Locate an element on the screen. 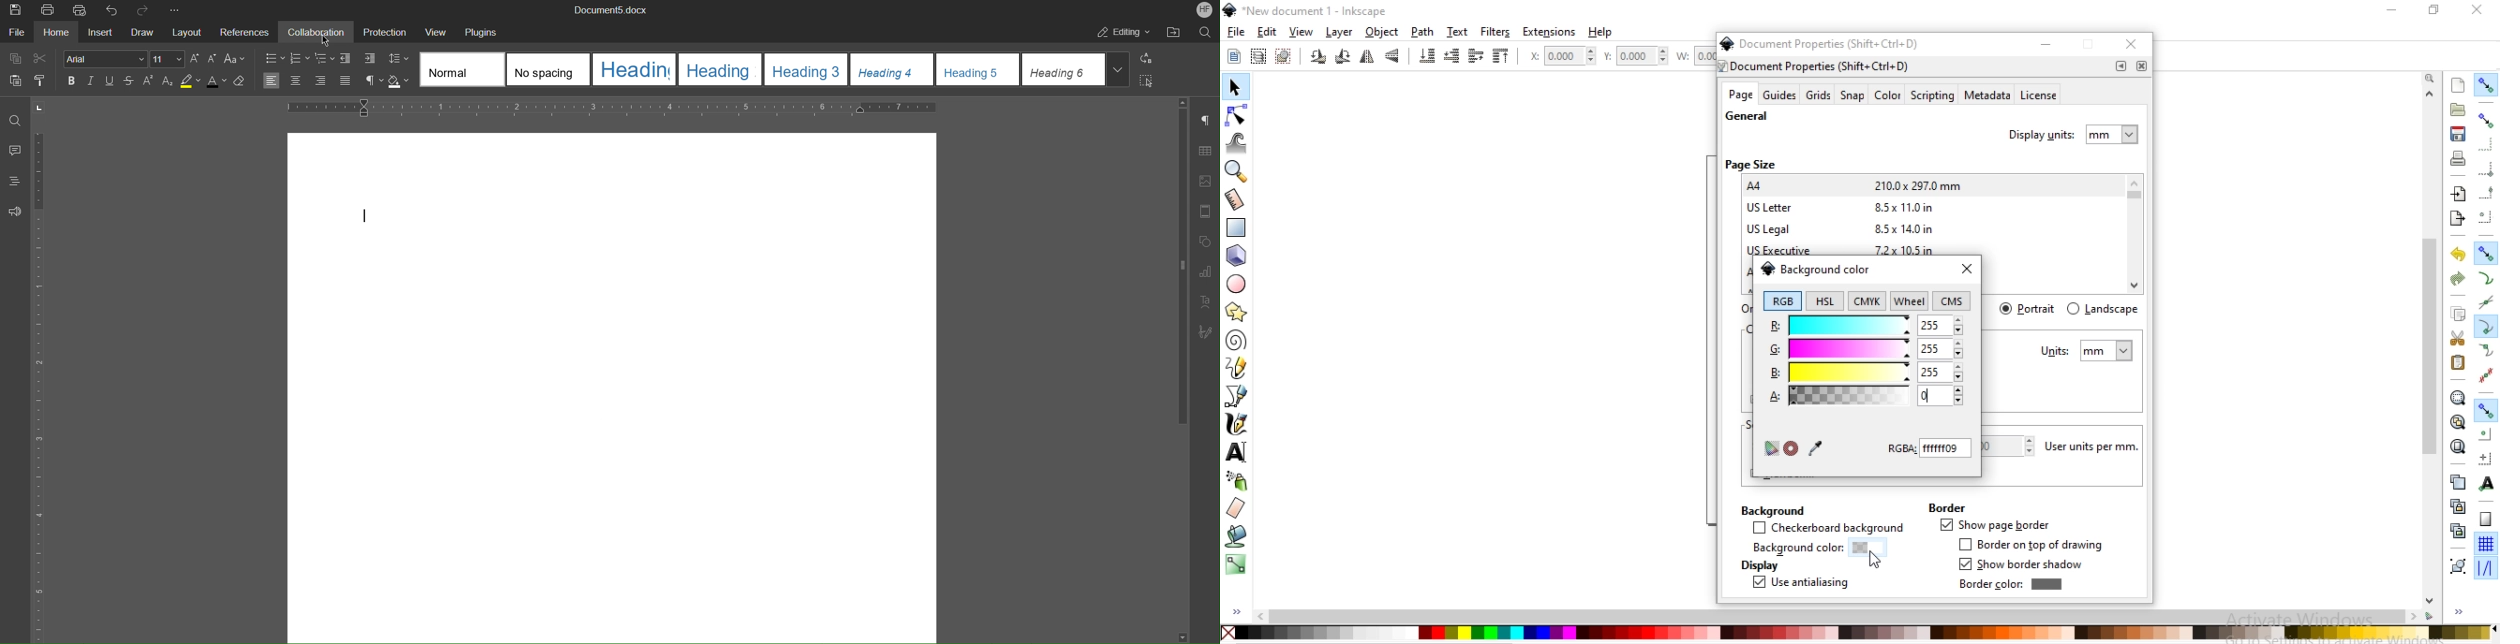 Image resolution: width=2520 pixels, height=644 pixels. Underline is located at coordinates (113, 83).